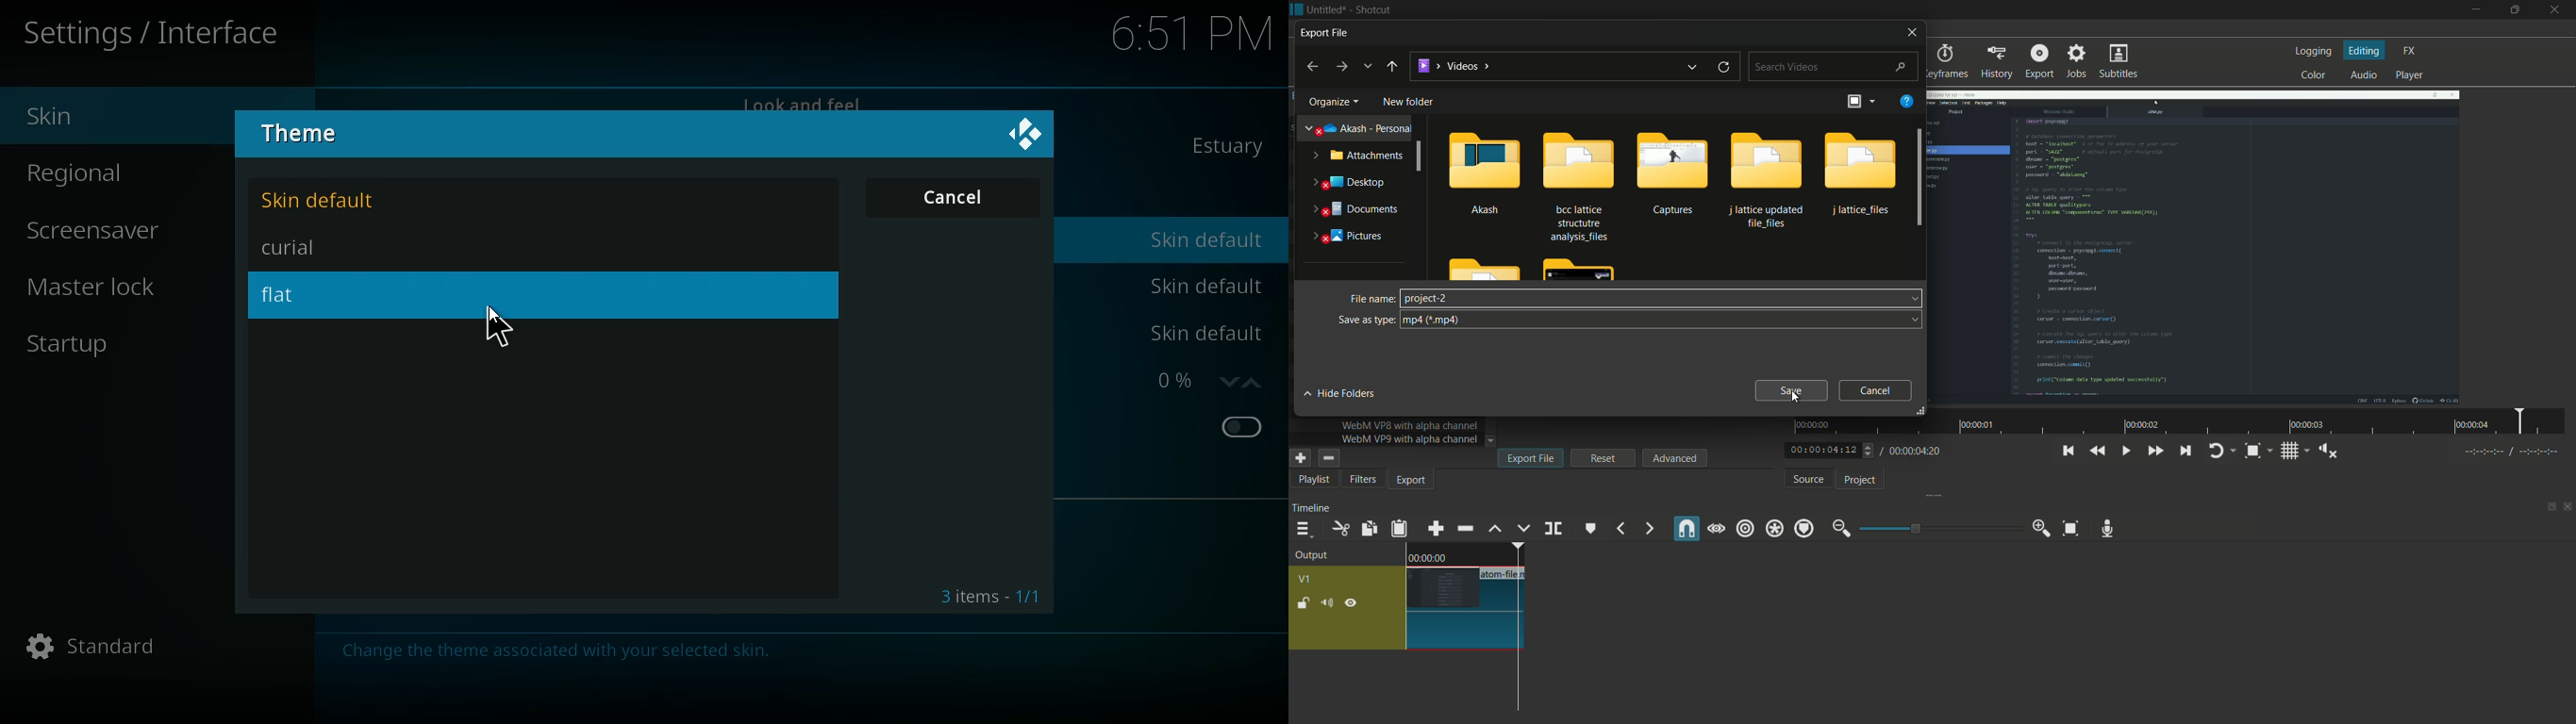 The width and height of the screenshot is (2576, 728). What do you see at coordinates (163, 649) in the screenshot?
I see `standard` at bounding box center [163, 649].